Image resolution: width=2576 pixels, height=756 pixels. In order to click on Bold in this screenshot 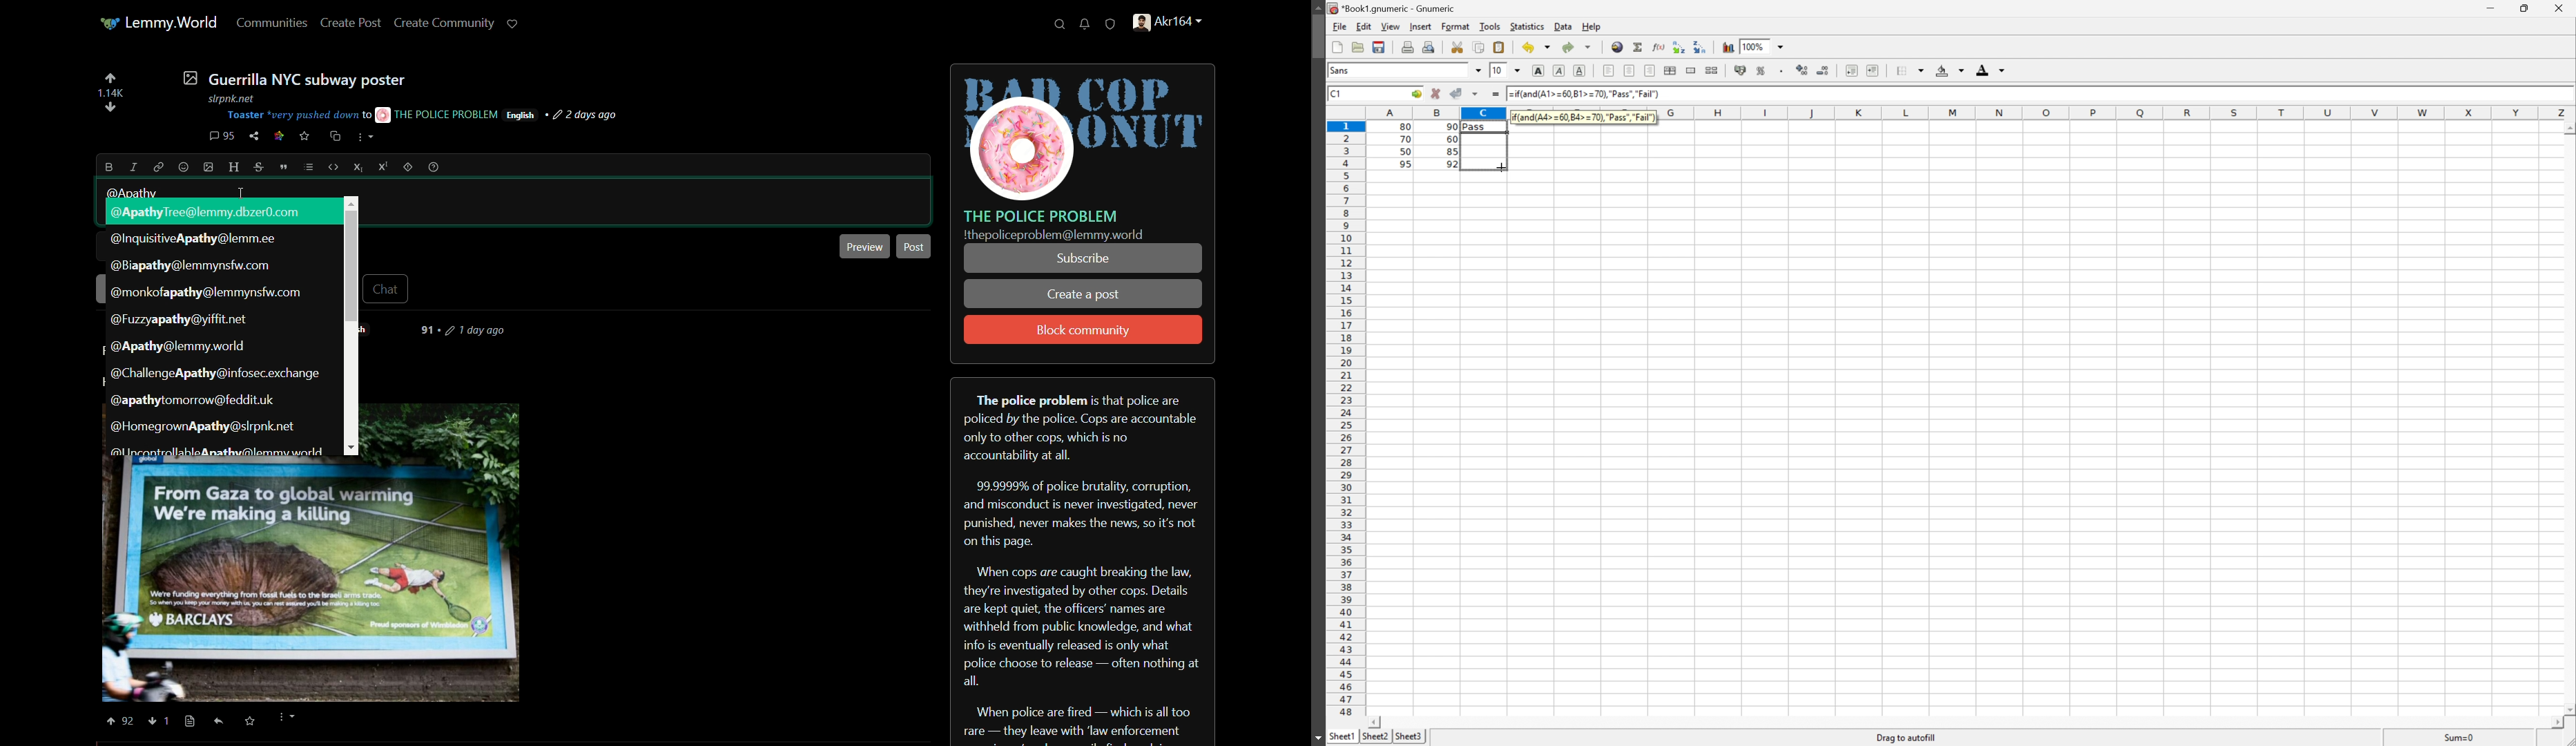, I will do `click(1538, 69)`.